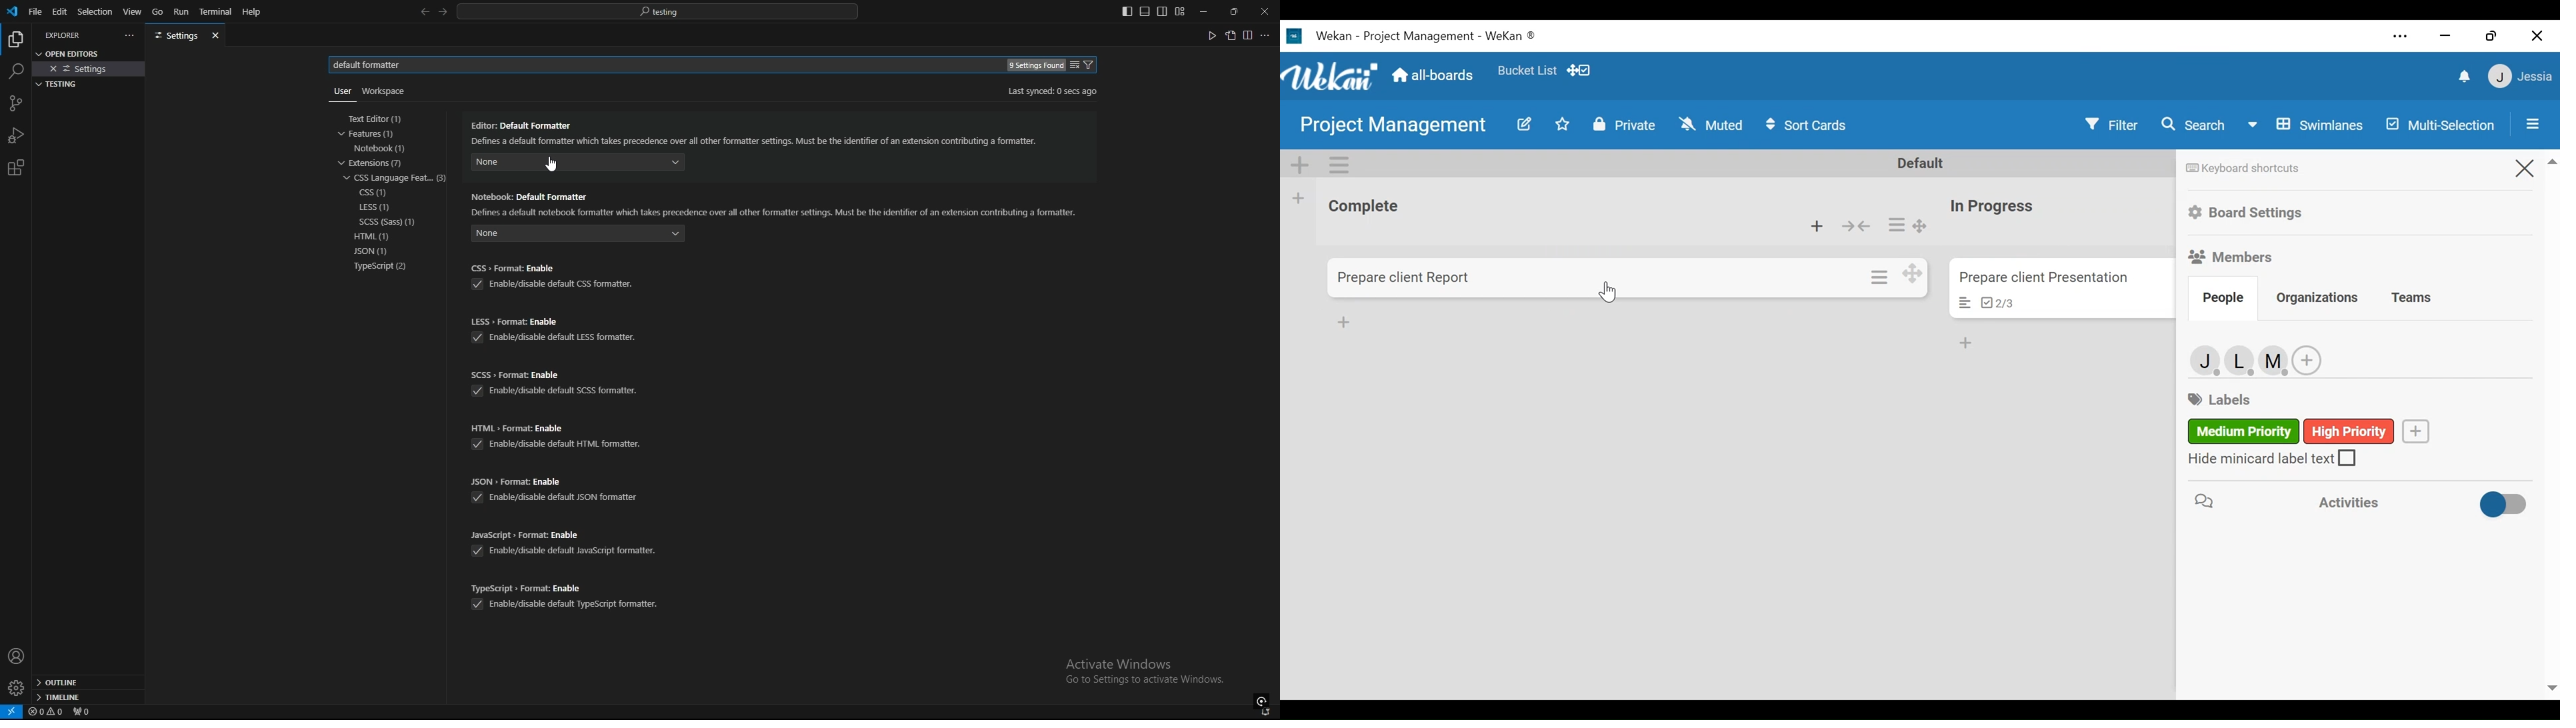  What do you see at coordinates (2203, 501) in the screenshot?
I see `comment` at bounding box center [2203, 501].